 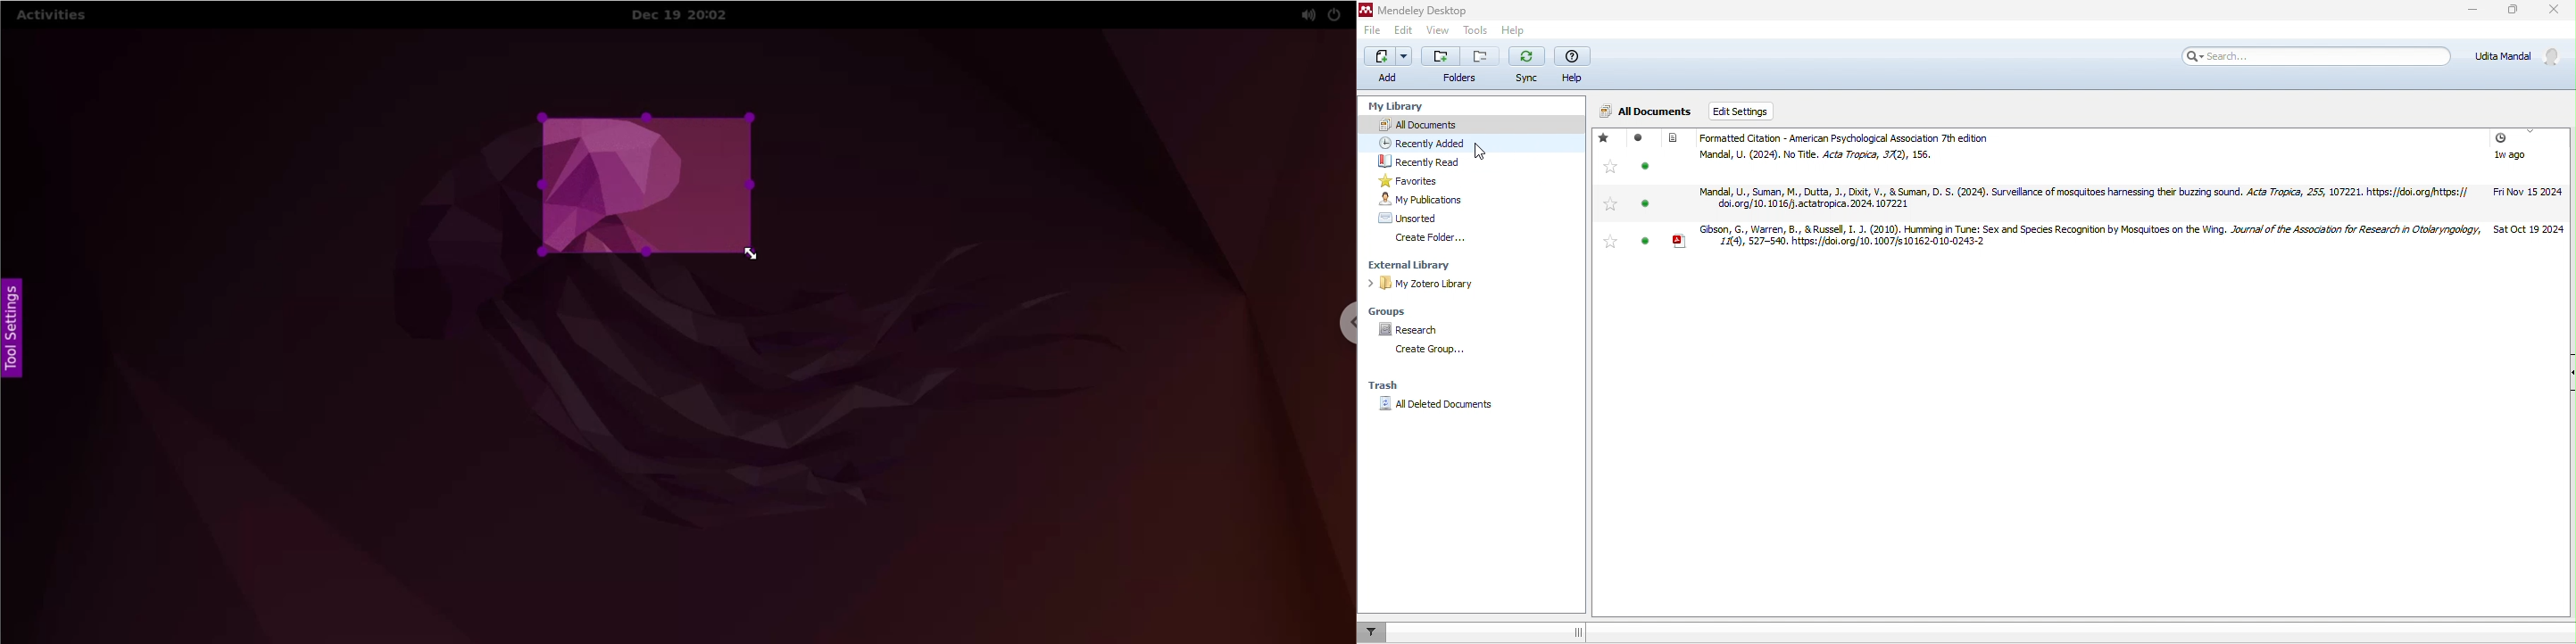 What do you see at coordinates (1372, 633) in the screenshot?
I see `filter` at bounding box center [1372, 633].